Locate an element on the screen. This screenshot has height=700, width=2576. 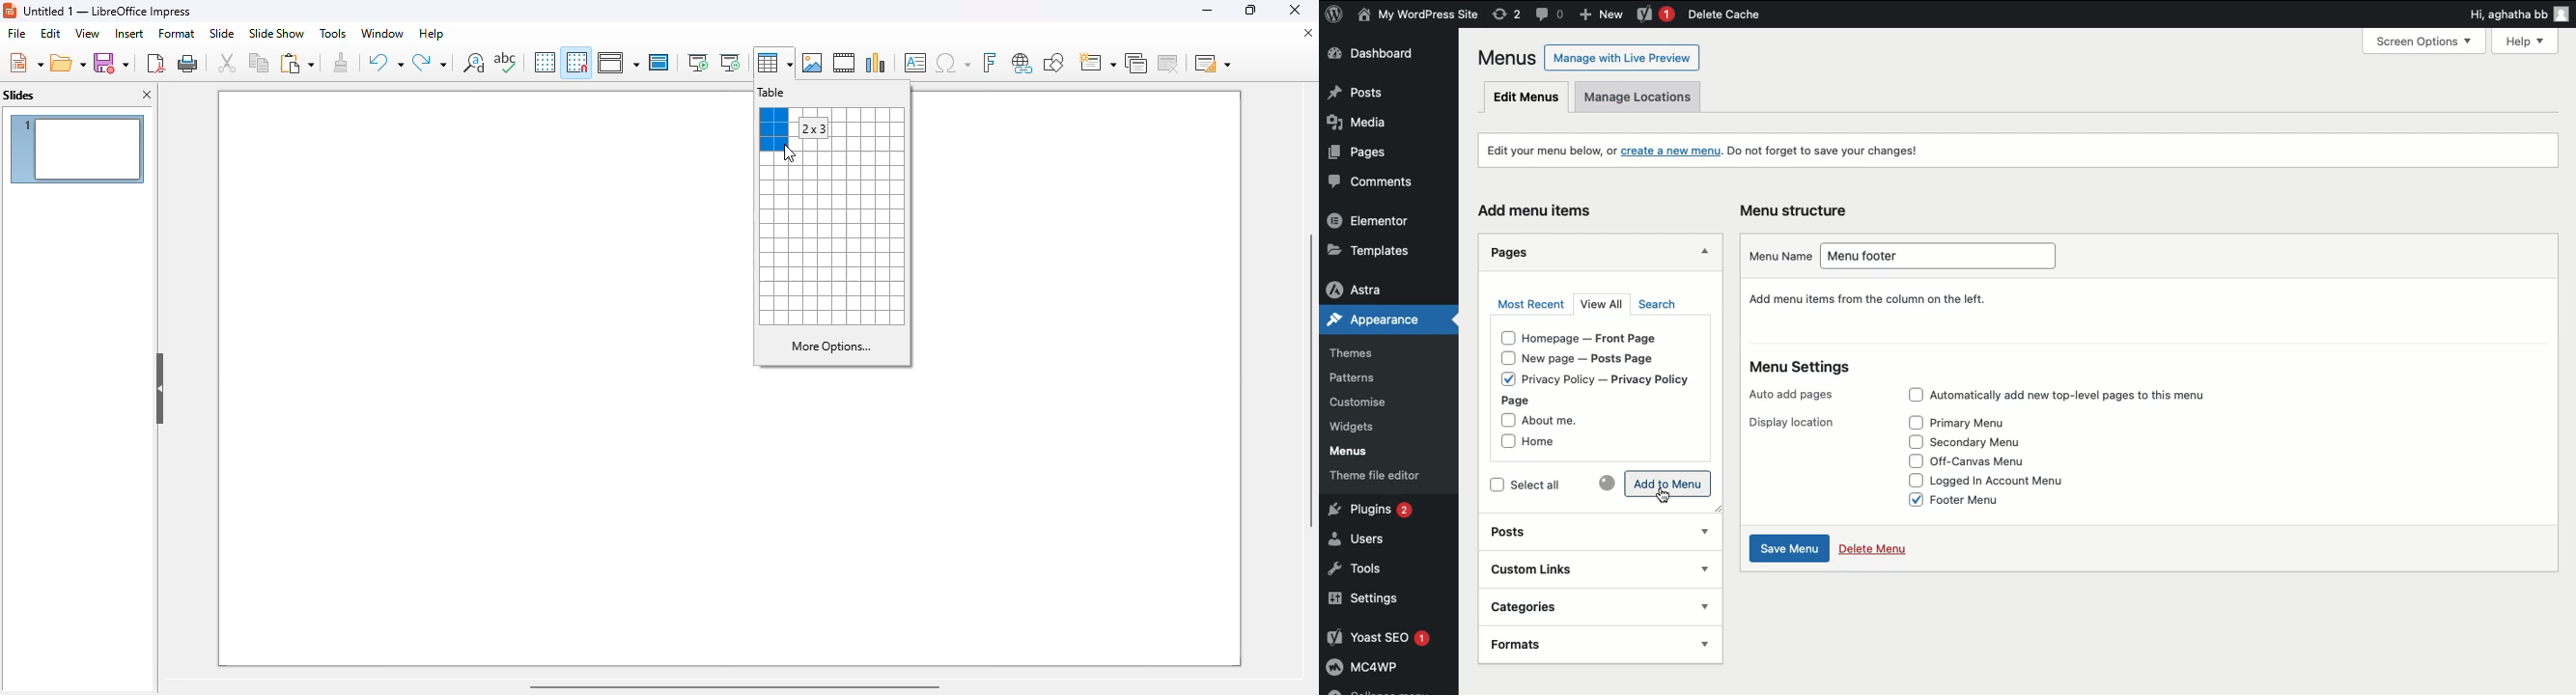
create a new menu. is located at coordinates (1672, 152).